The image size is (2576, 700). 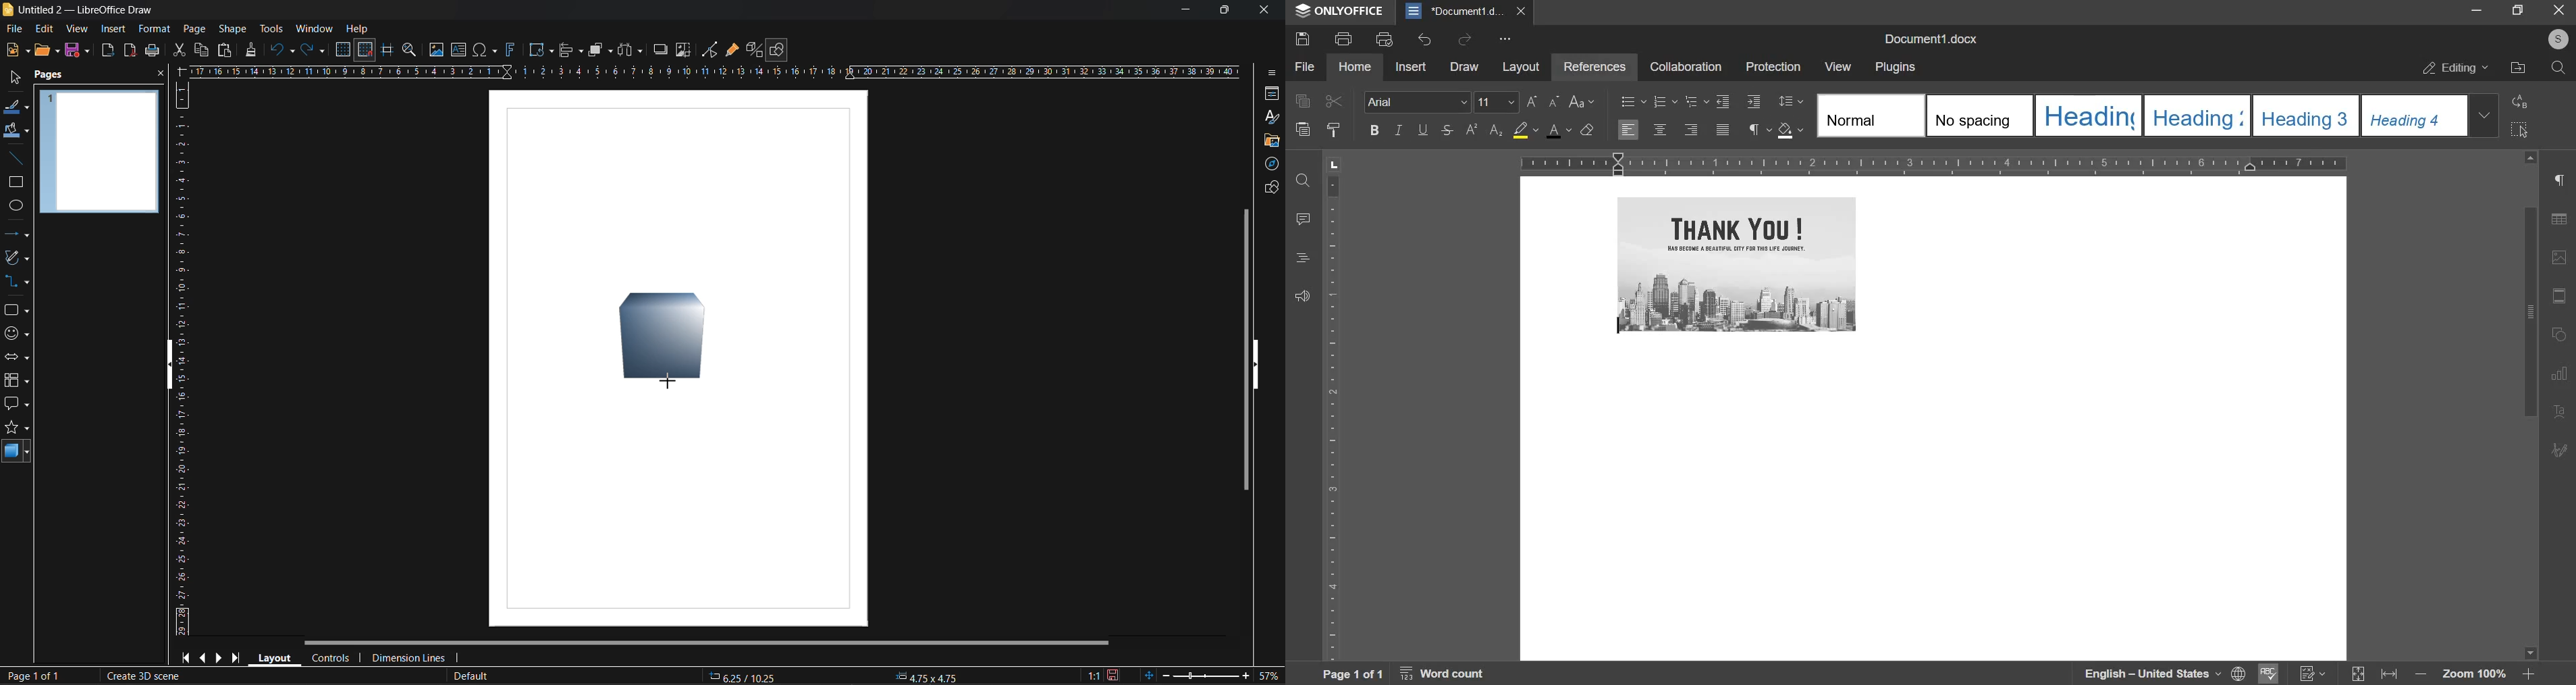 What do you see at coordinates (102, 153) in the screenshot?
I see `page preview` at bounding box center [102, 153].